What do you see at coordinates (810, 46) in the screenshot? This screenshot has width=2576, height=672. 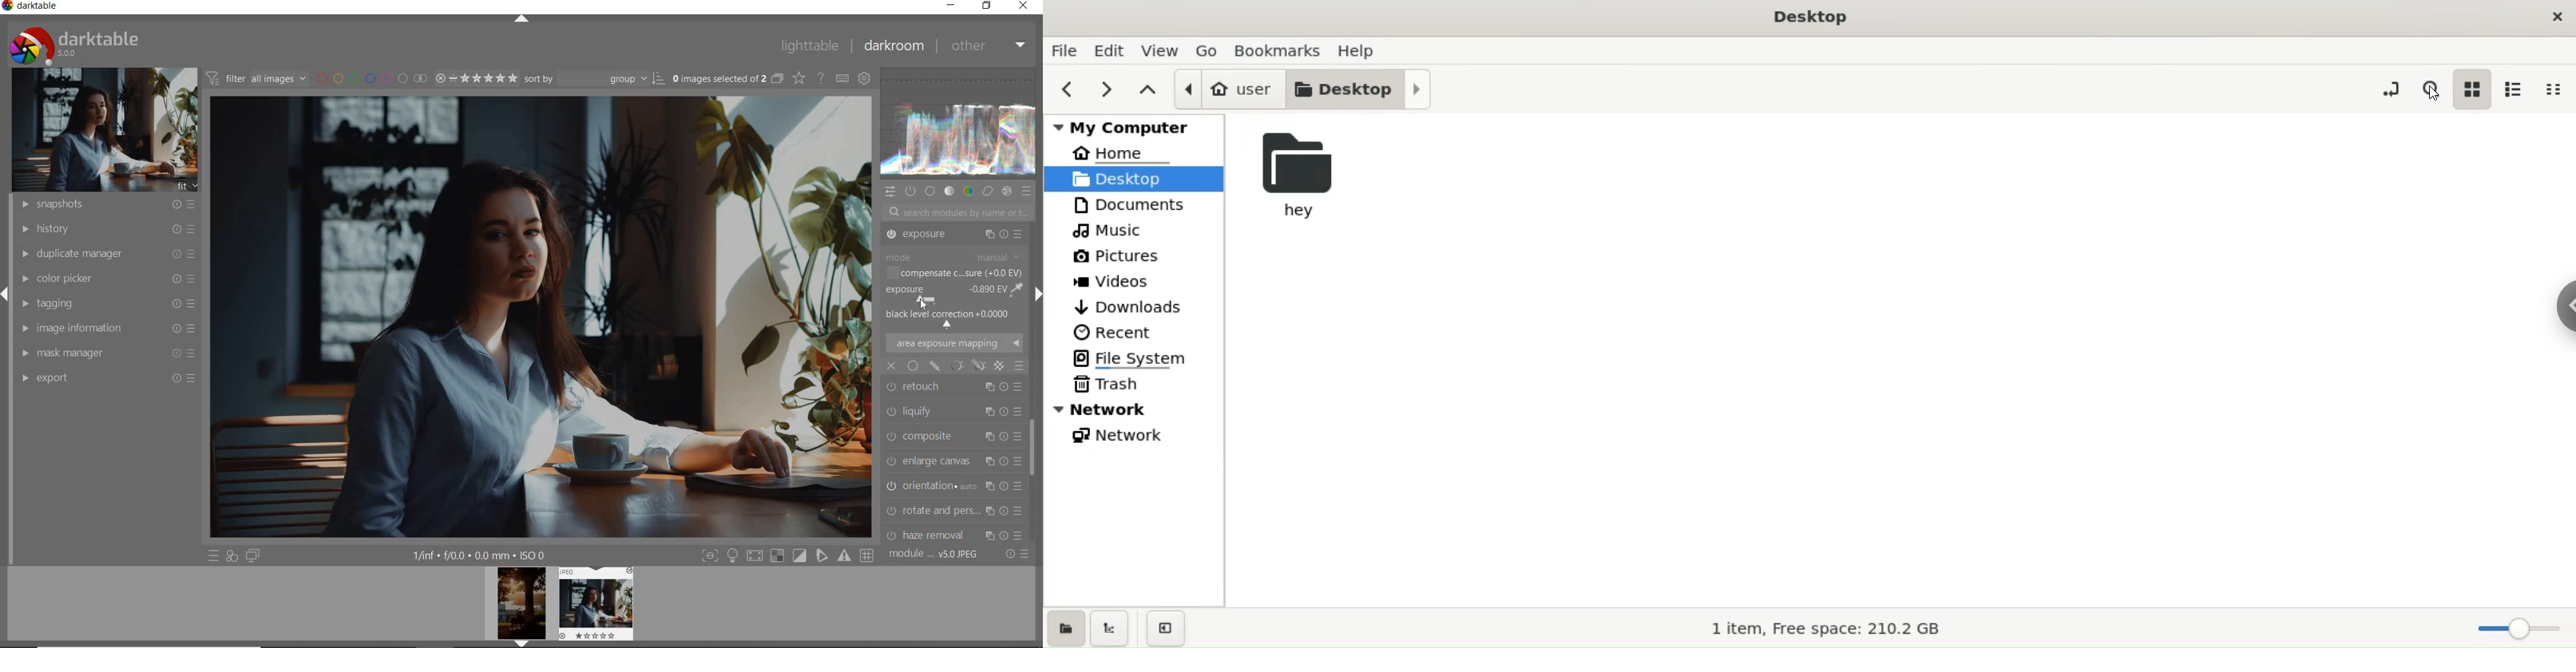 I see `LIGHTTABLE` at bounding box center [810, 46].